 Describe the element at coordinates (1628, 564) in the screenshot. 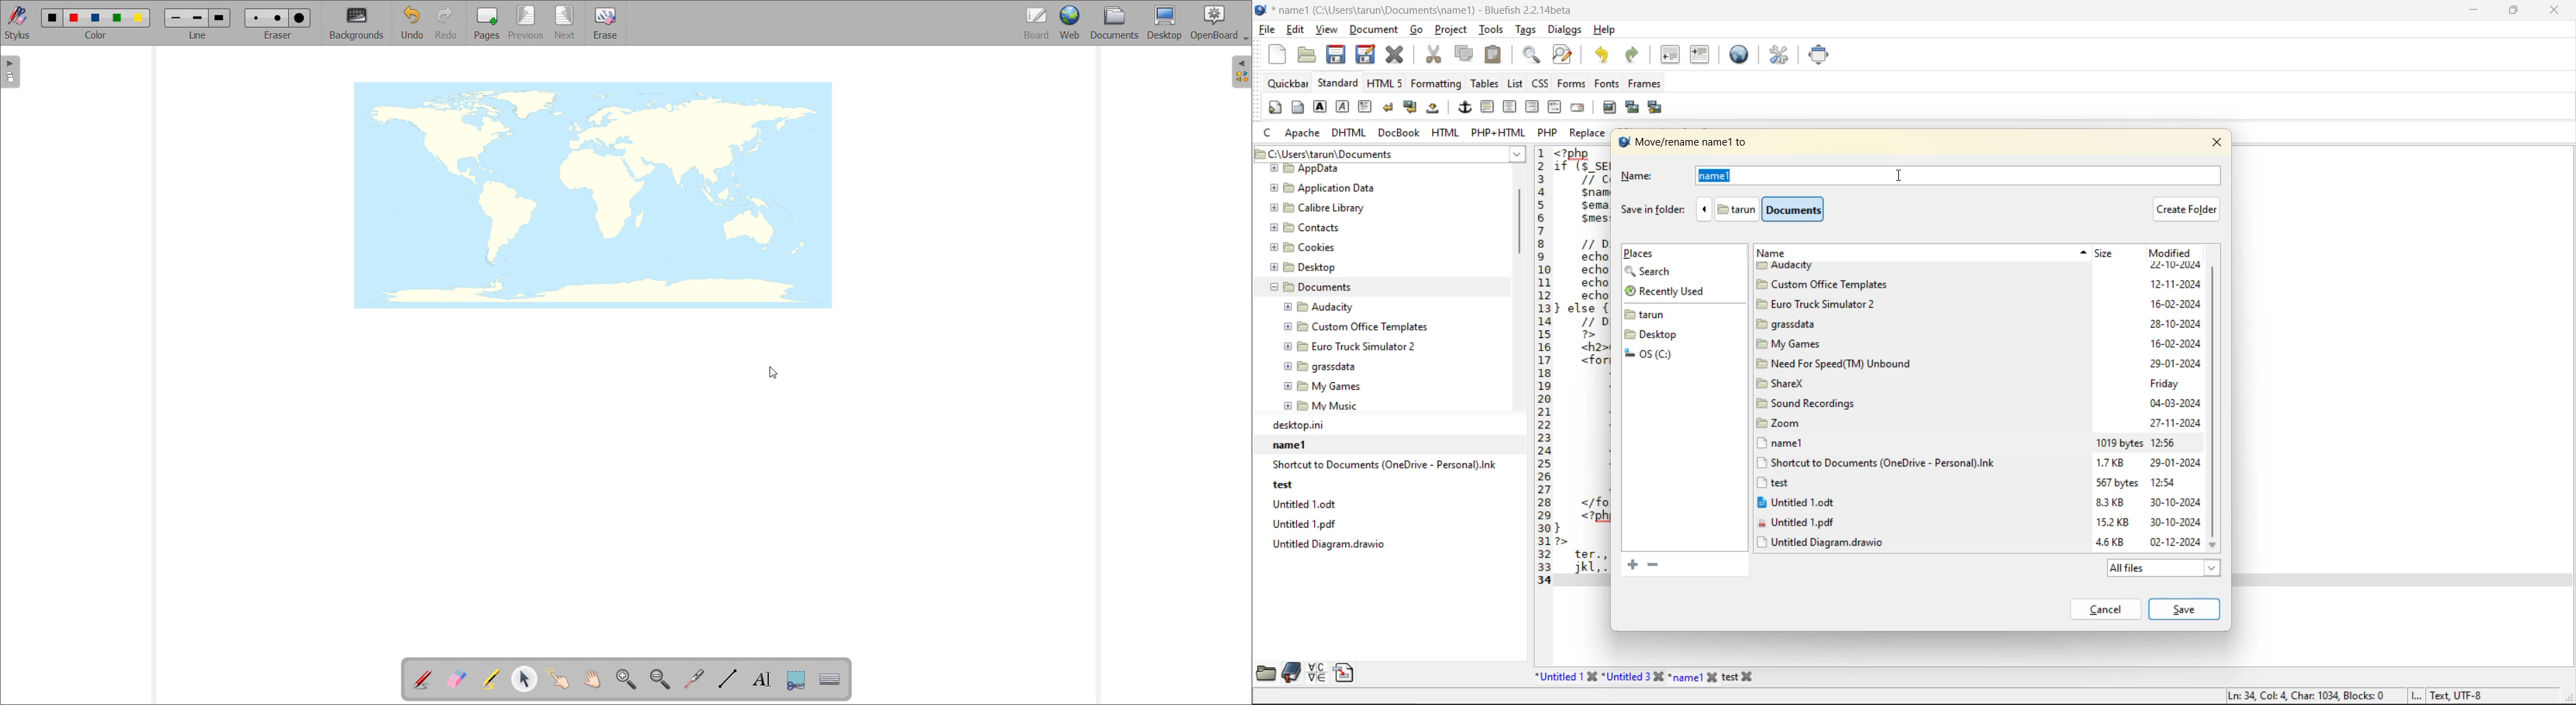

I see `add current folder to bookmarks` at that location.